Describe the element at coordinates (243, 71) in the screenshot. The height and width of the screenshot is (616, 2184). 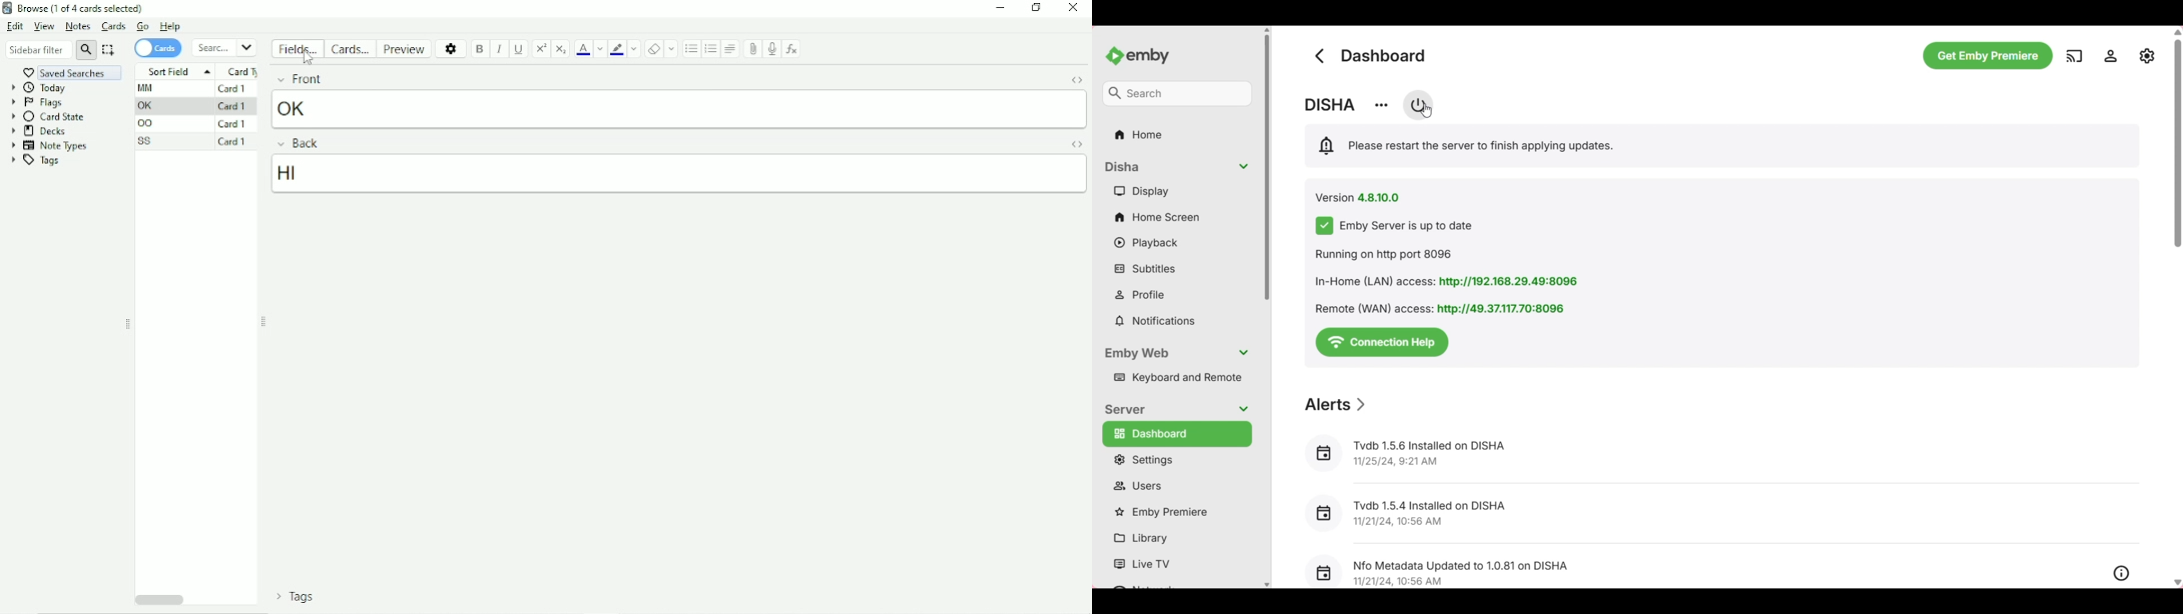
I see `Card type` at that location.